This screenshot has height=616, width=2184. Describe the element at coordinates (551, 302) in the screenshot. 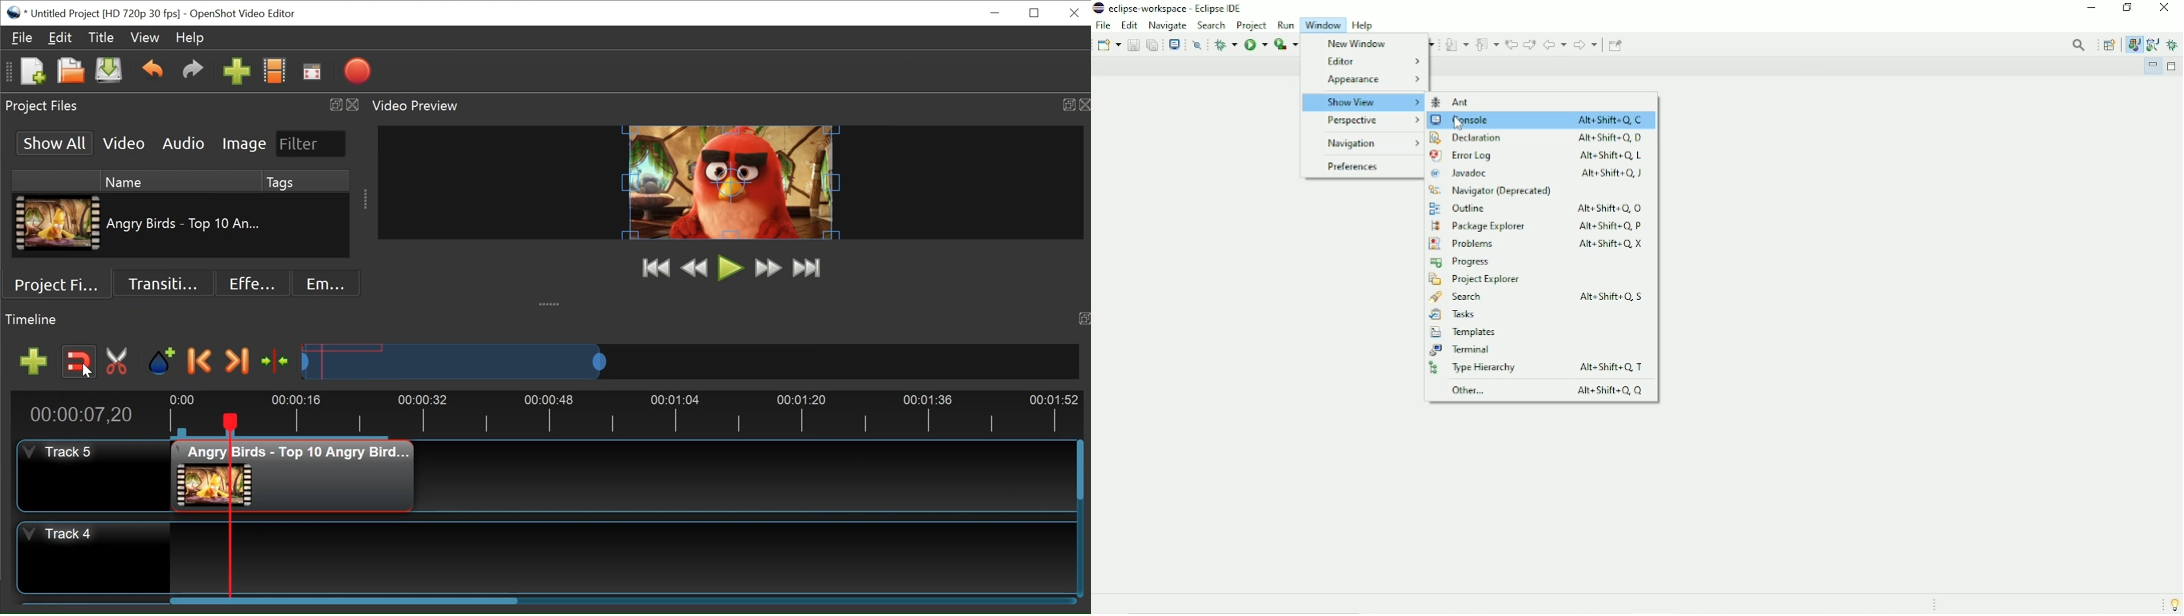

I see `drag handle` at that location.